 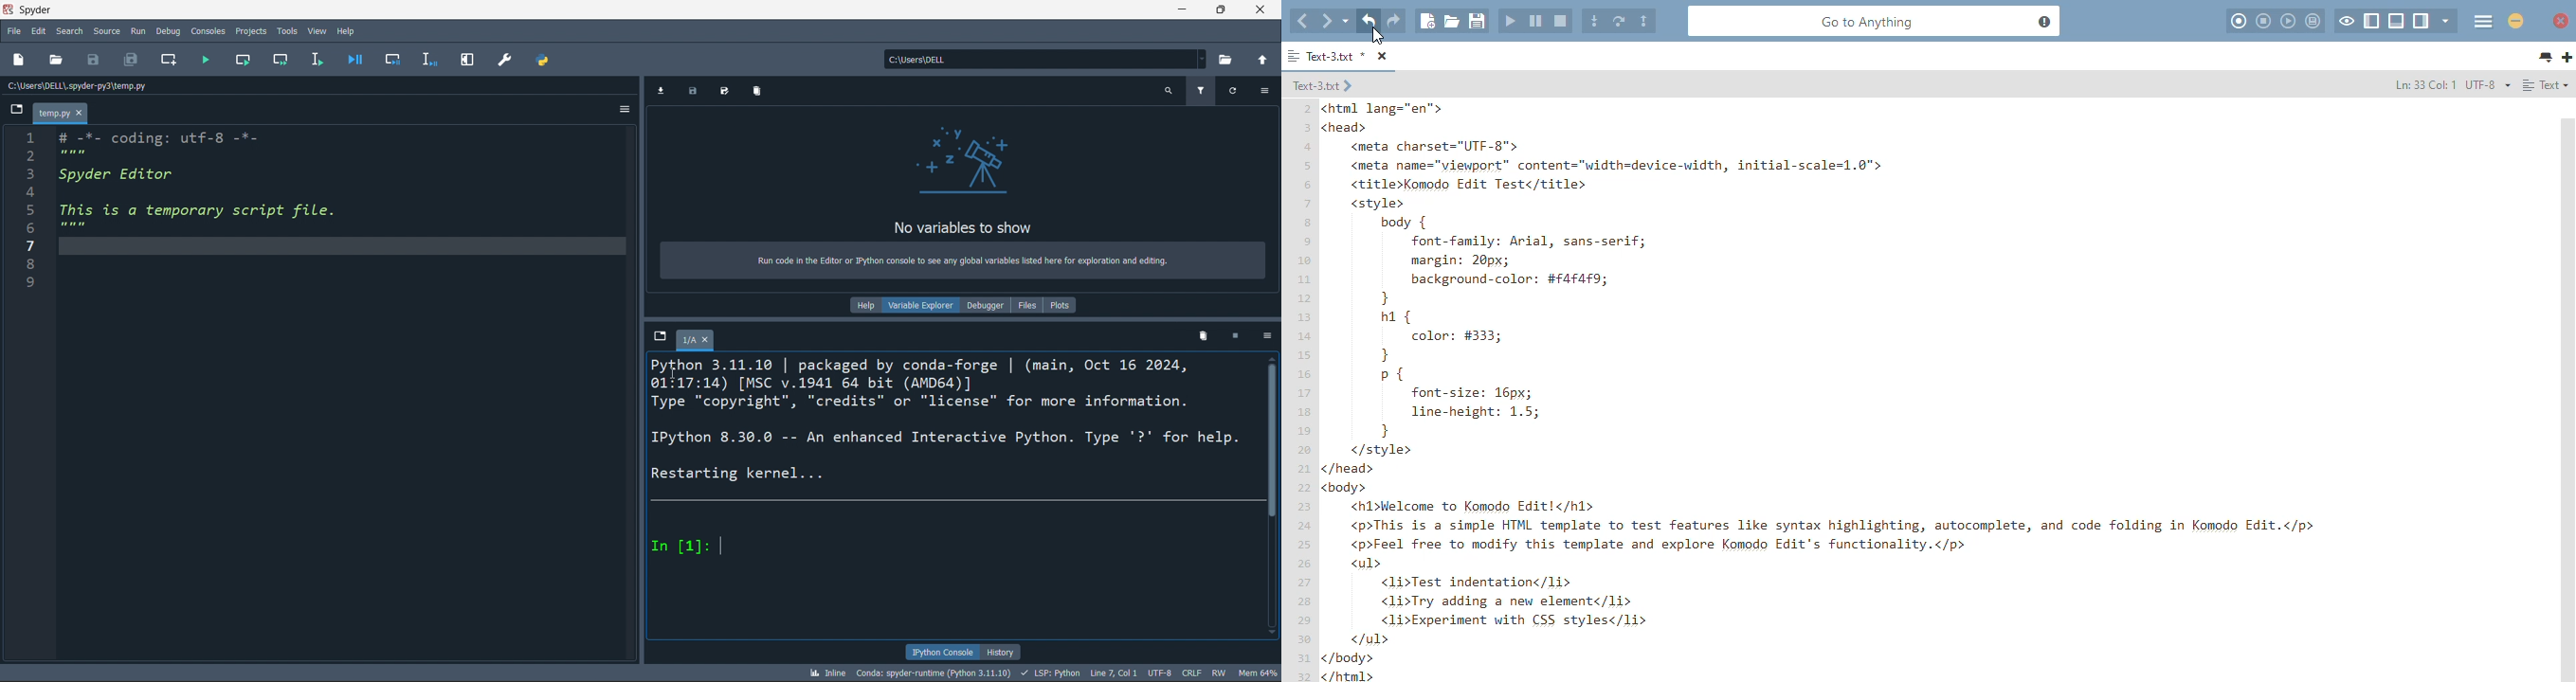 What do you see at coordinates (1205, 338) in the screenshot?
I see `delete kernel` at bounding box center [1205, 338].